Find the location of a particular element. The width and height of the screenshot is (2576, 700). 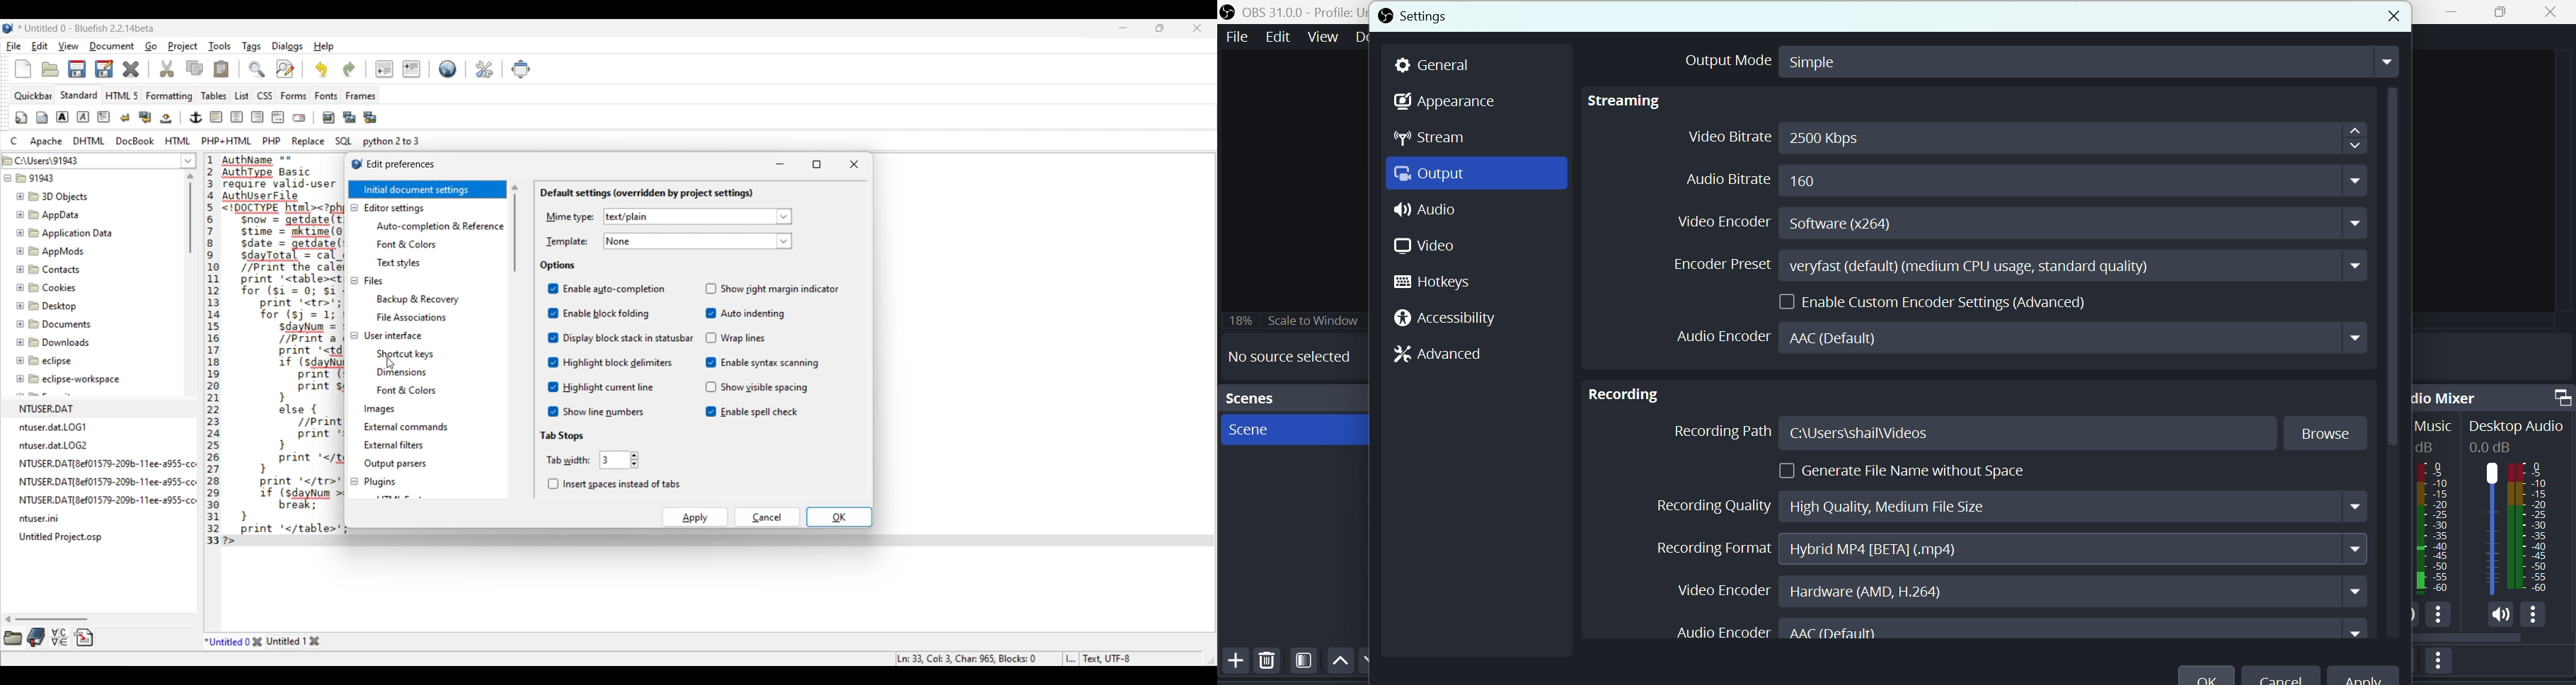

Toggle for inserting spaces  is located at coordinates (614, 484).